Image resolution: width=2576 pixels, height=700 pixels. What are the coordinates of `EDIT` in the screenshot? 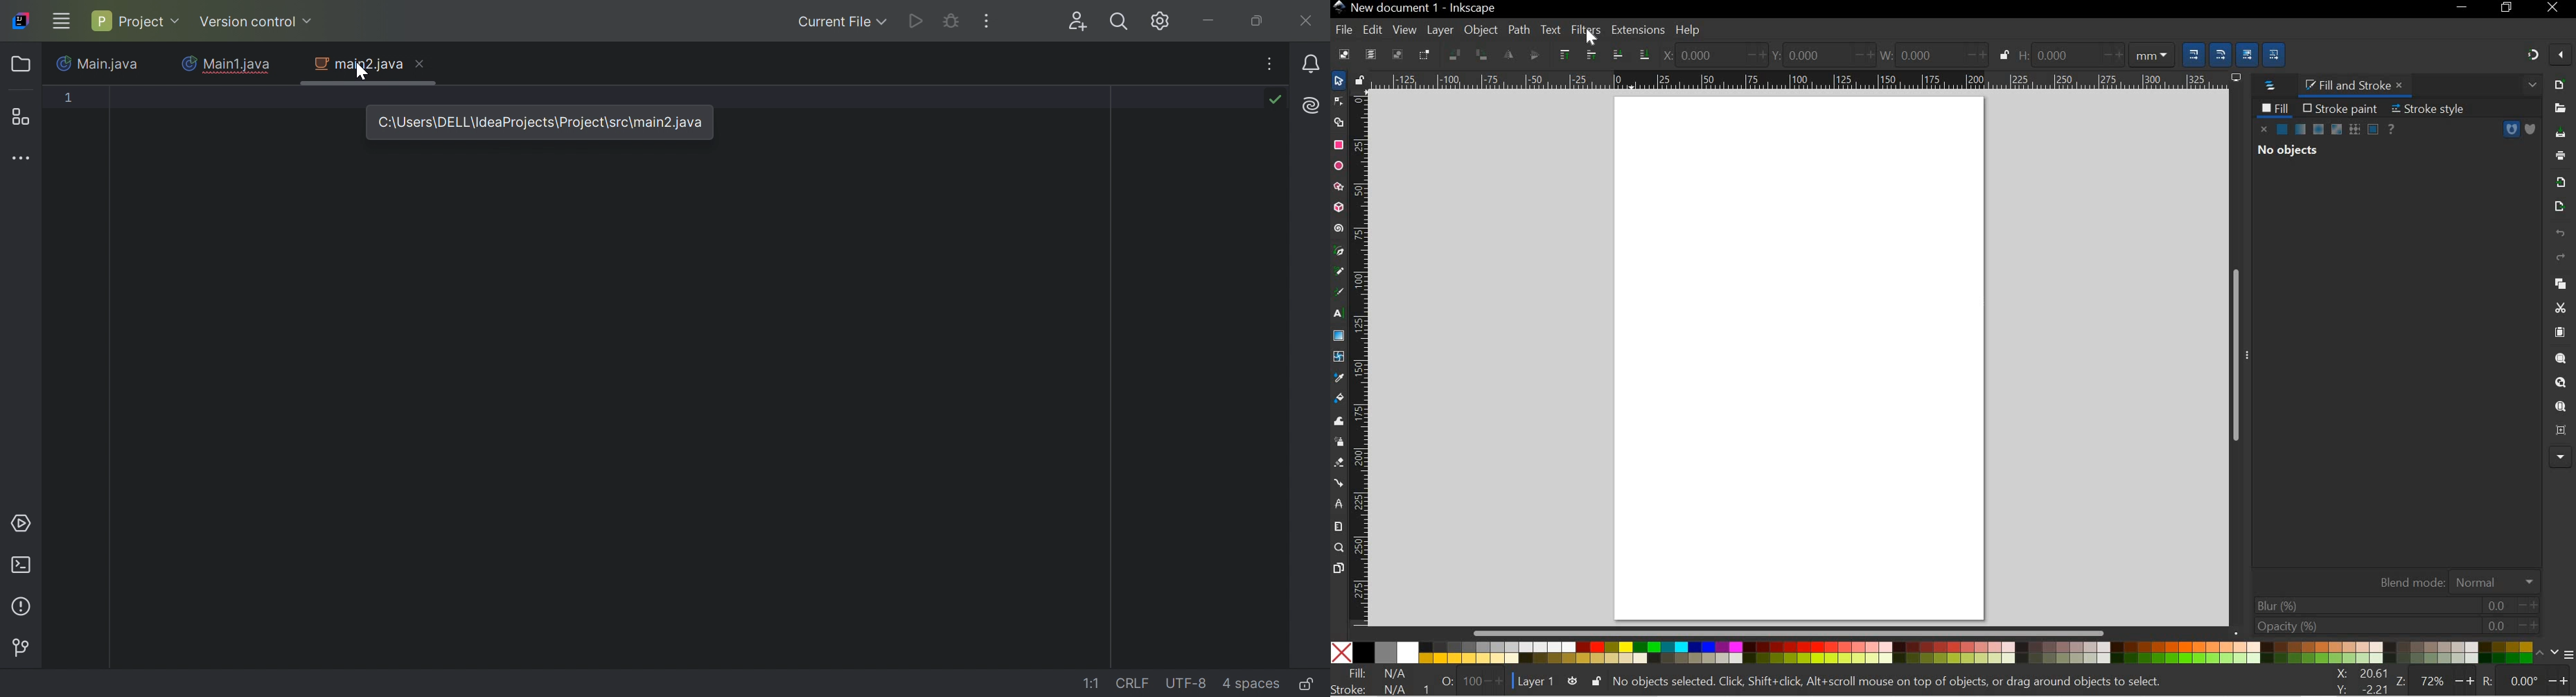 It's located at (1372, 29).